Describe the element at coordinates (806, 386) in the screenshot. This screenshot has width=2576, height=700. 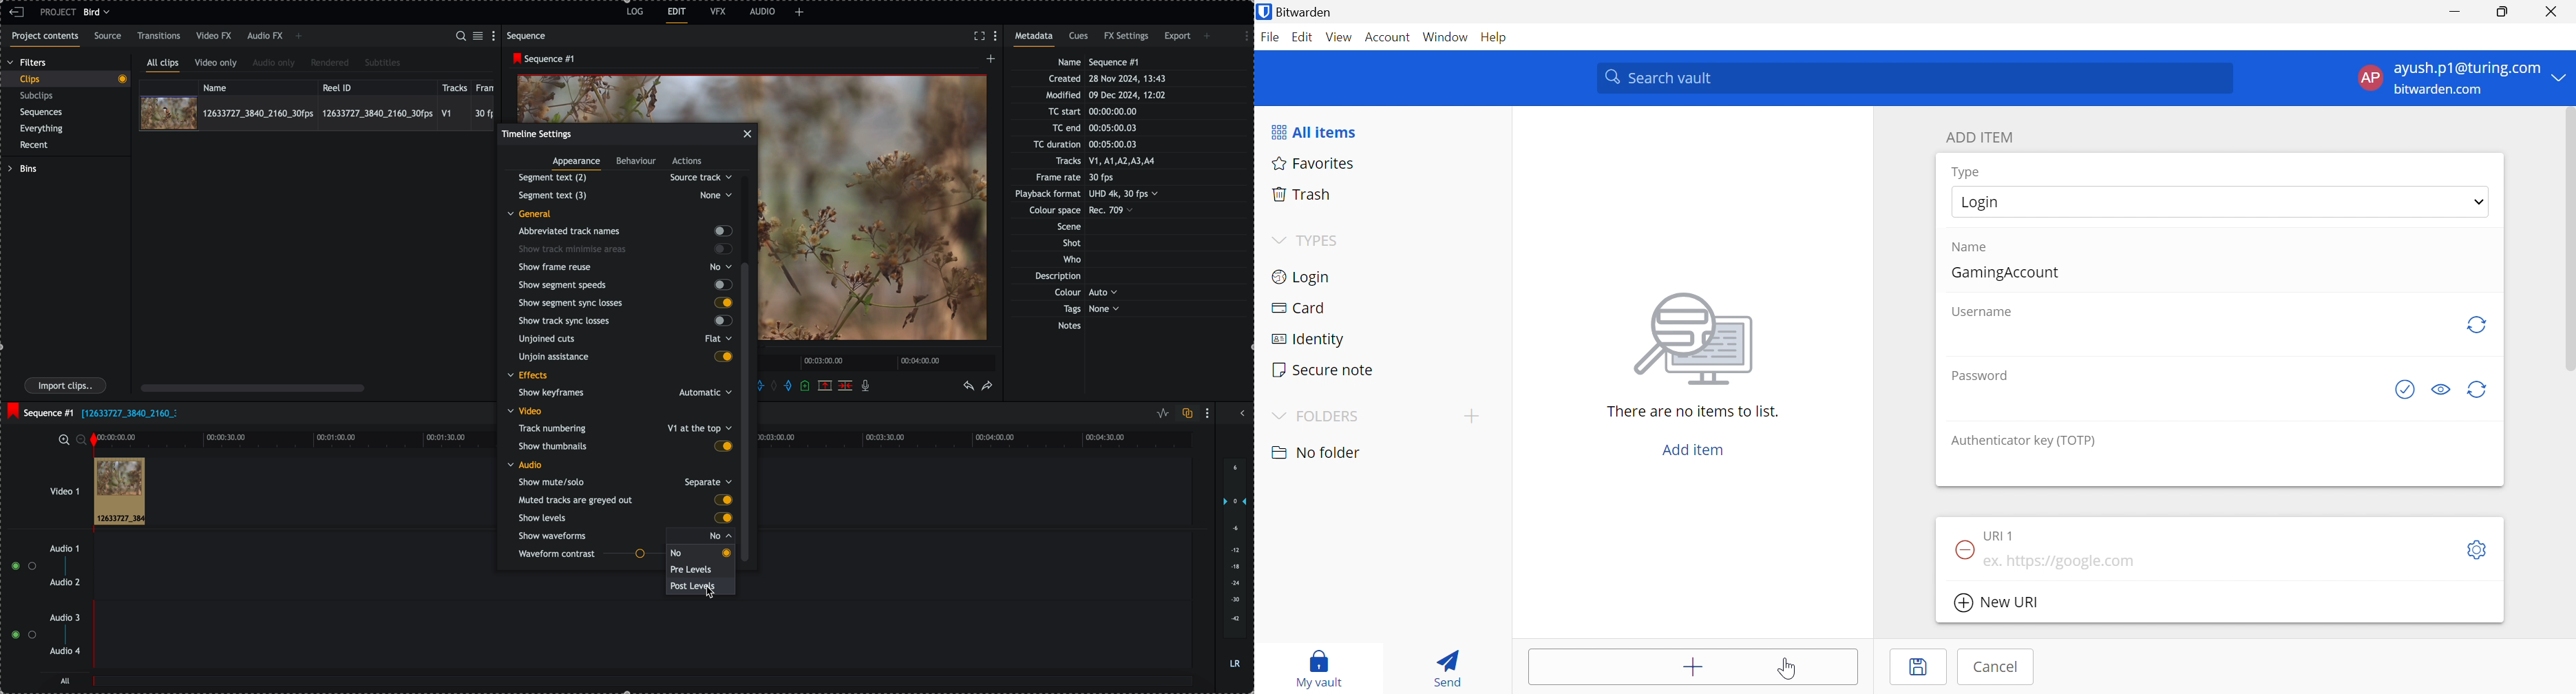
I see `add a cue at the current position` at that location.